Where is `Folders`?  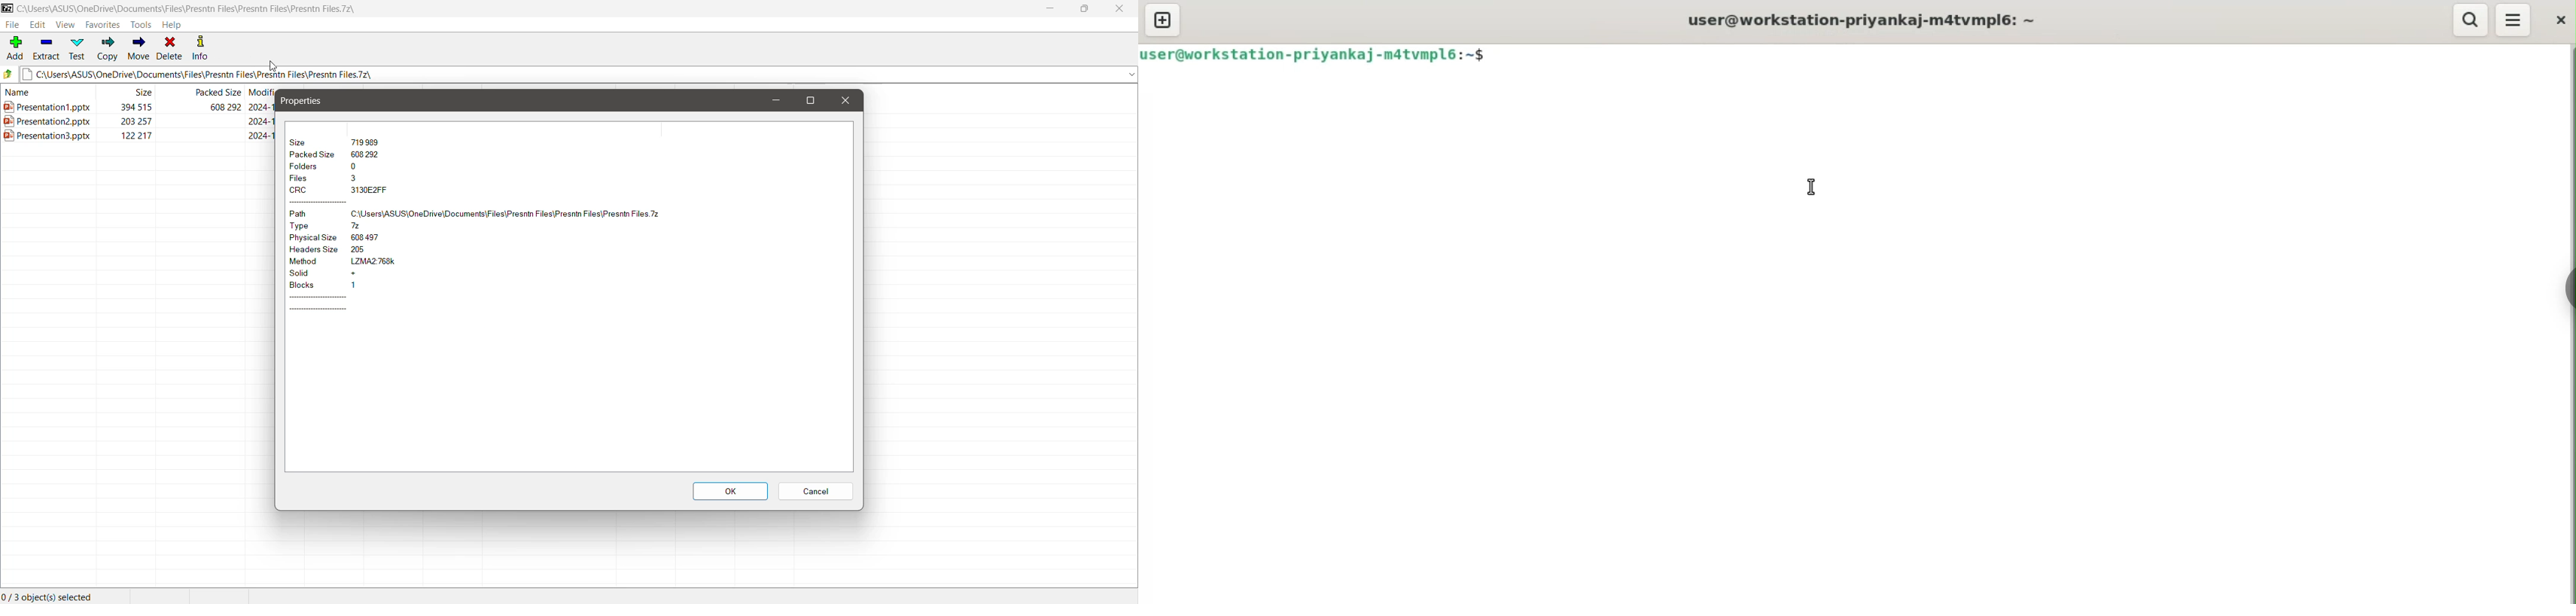
Folders is located at coordinates (310, 167).